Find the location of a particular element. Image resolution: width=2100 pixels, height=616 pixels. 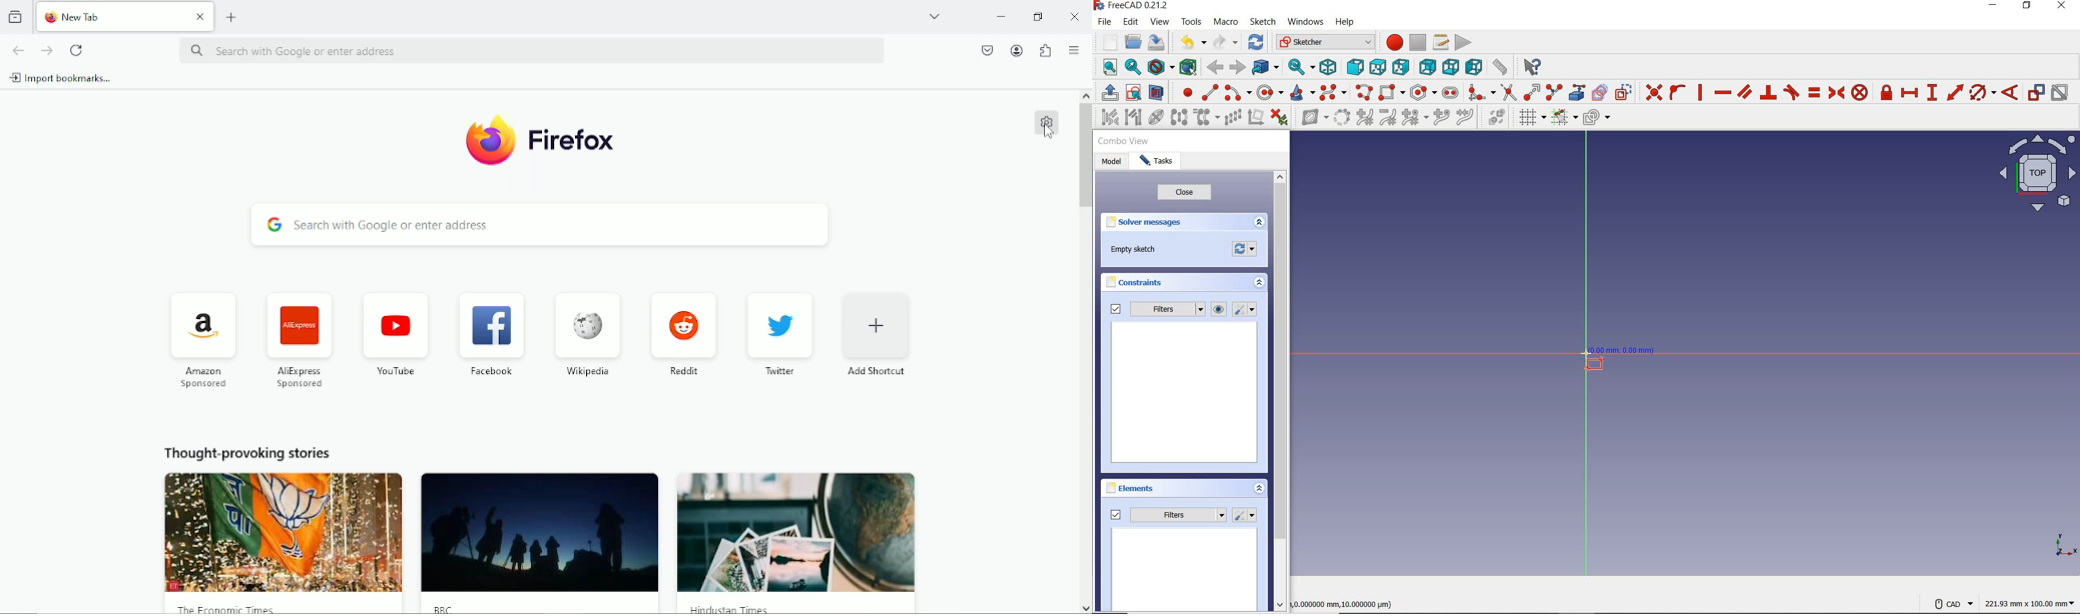

expand is located at coordinates (1258, 283).